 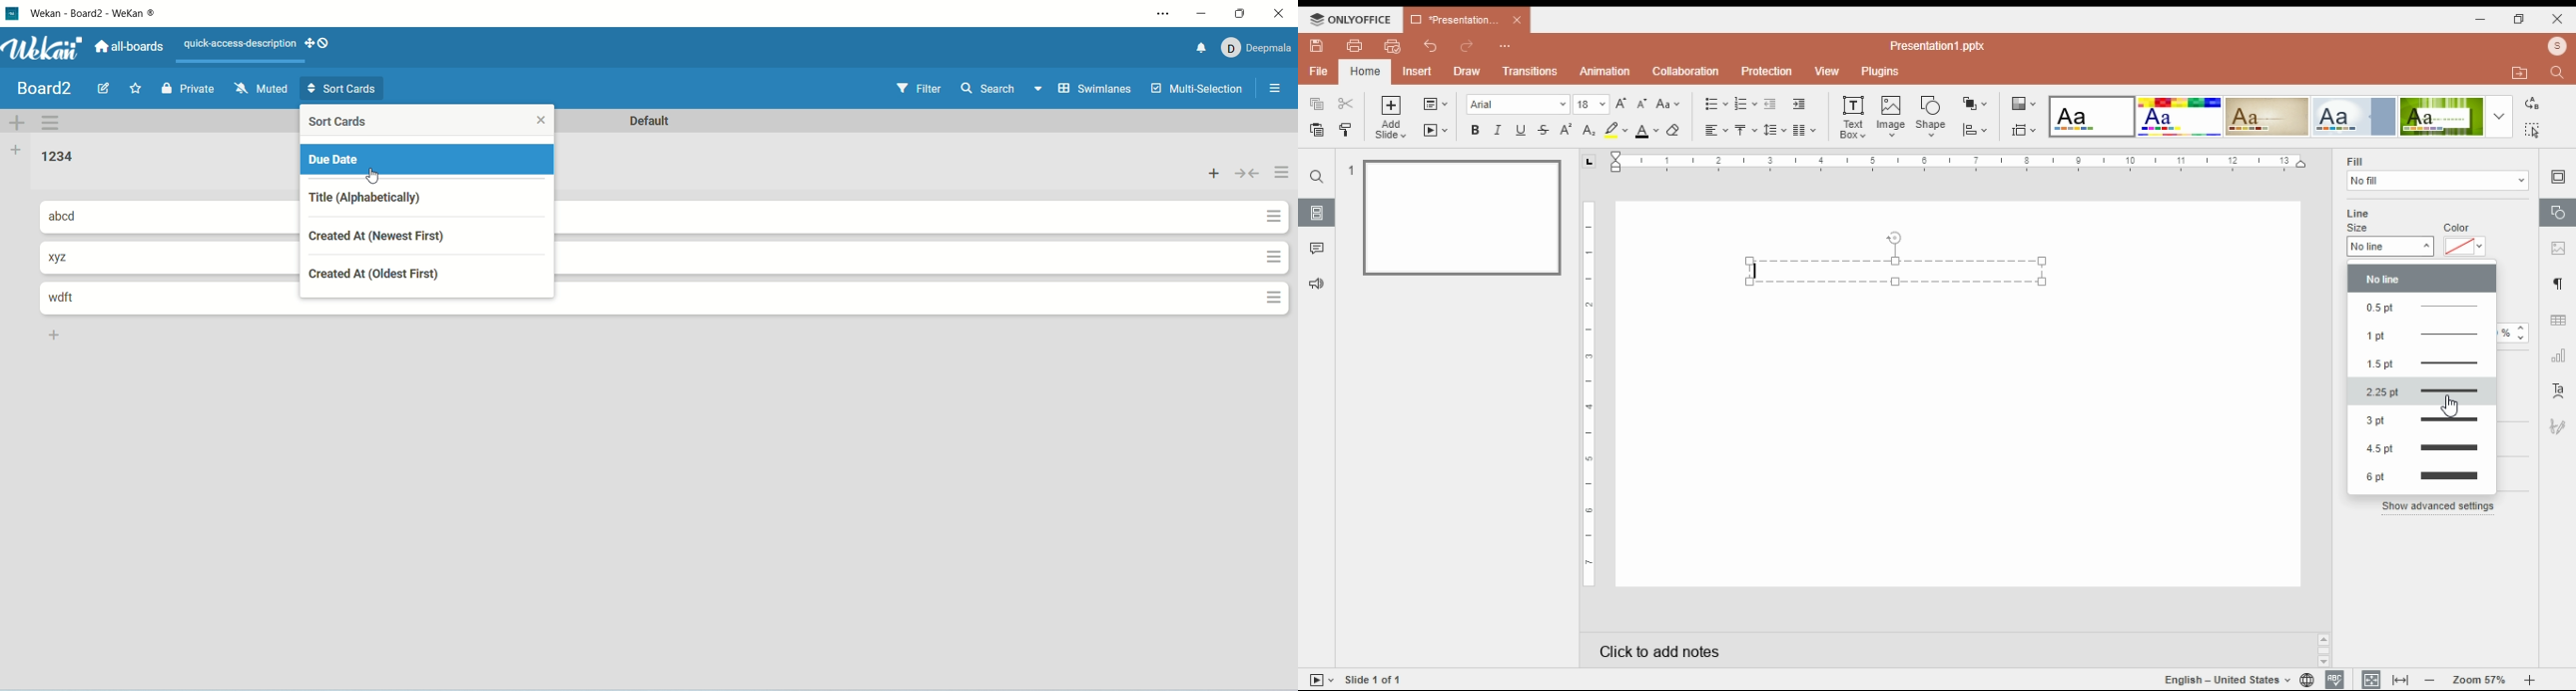 What do you see at coordinates (1745, 104) in the screenshot?
I see `numbering` at bounding box center [1745, 104].